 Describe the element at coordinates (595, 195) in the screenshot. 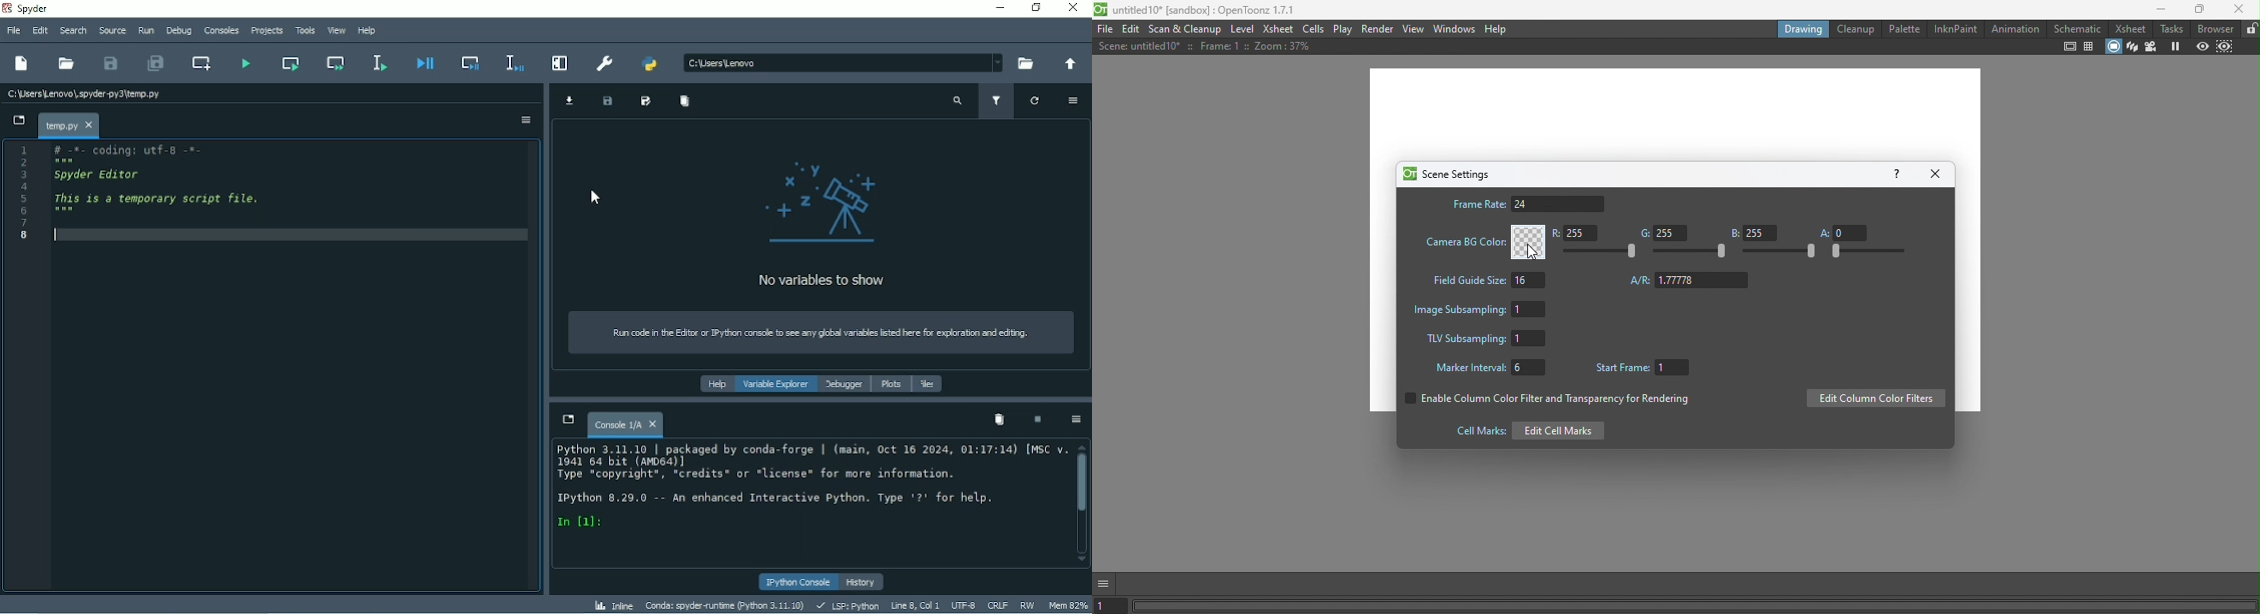

I see `Cursor` at that location.